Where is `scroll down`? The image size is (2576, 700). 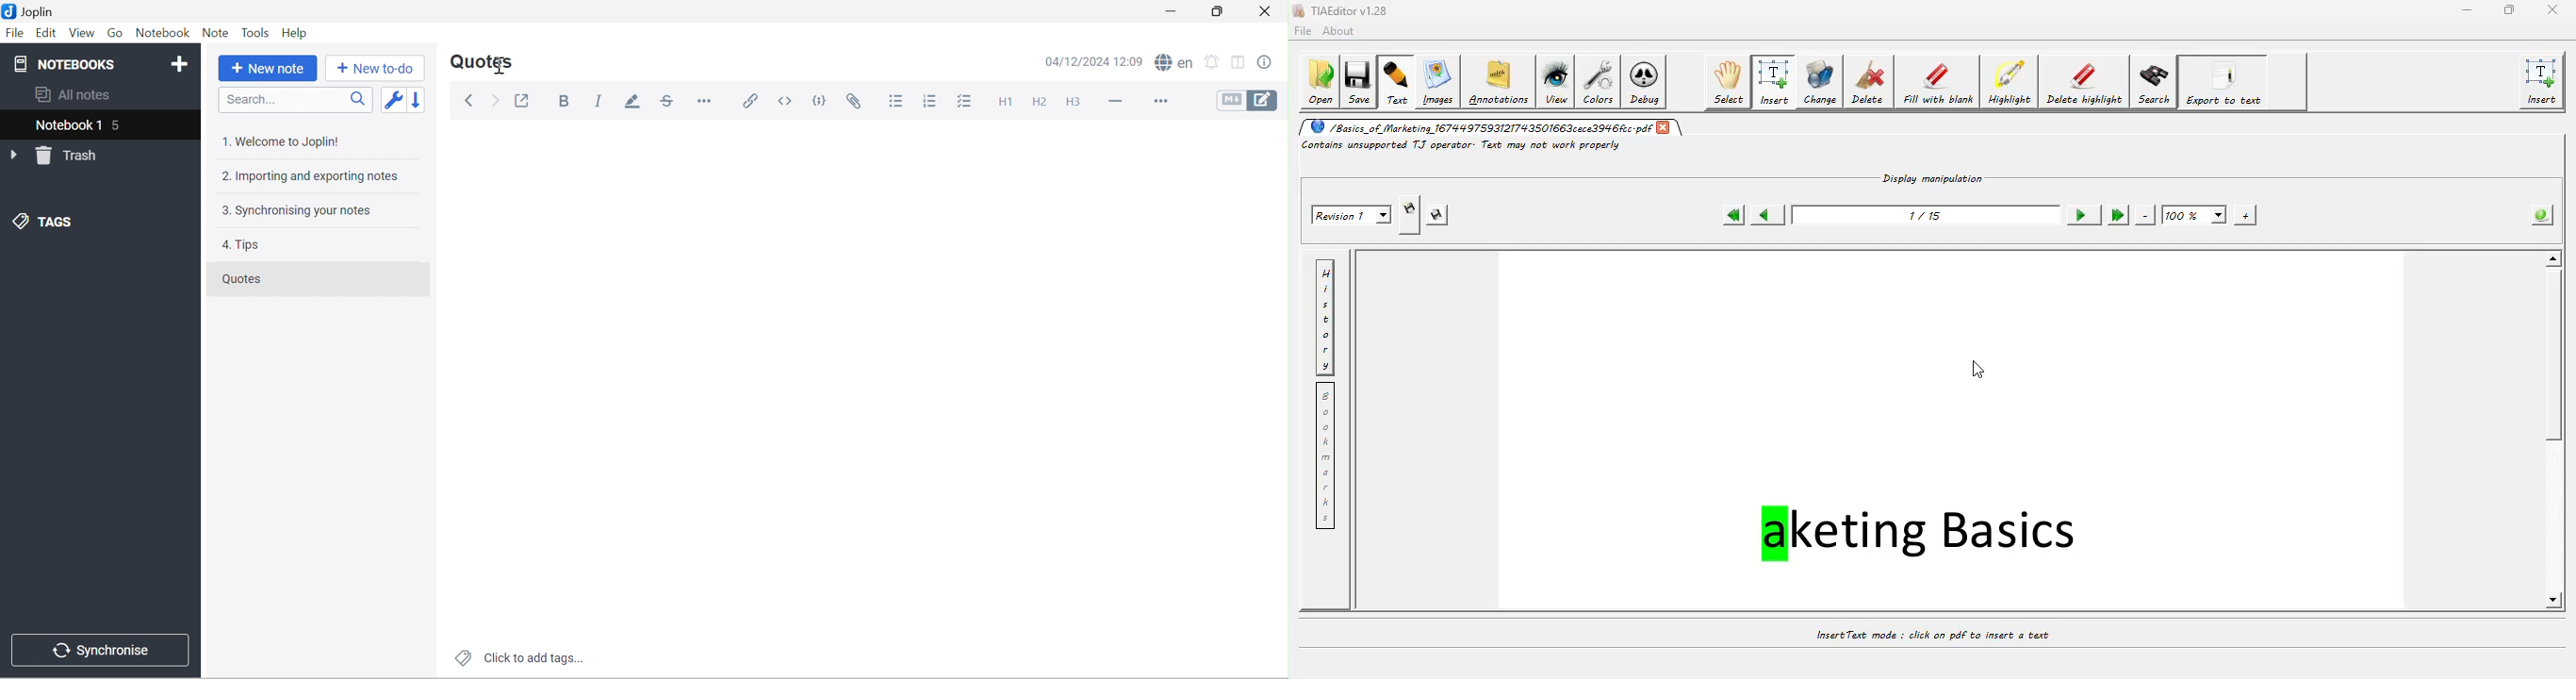 scroll down is located at coordinates (2551, 600).